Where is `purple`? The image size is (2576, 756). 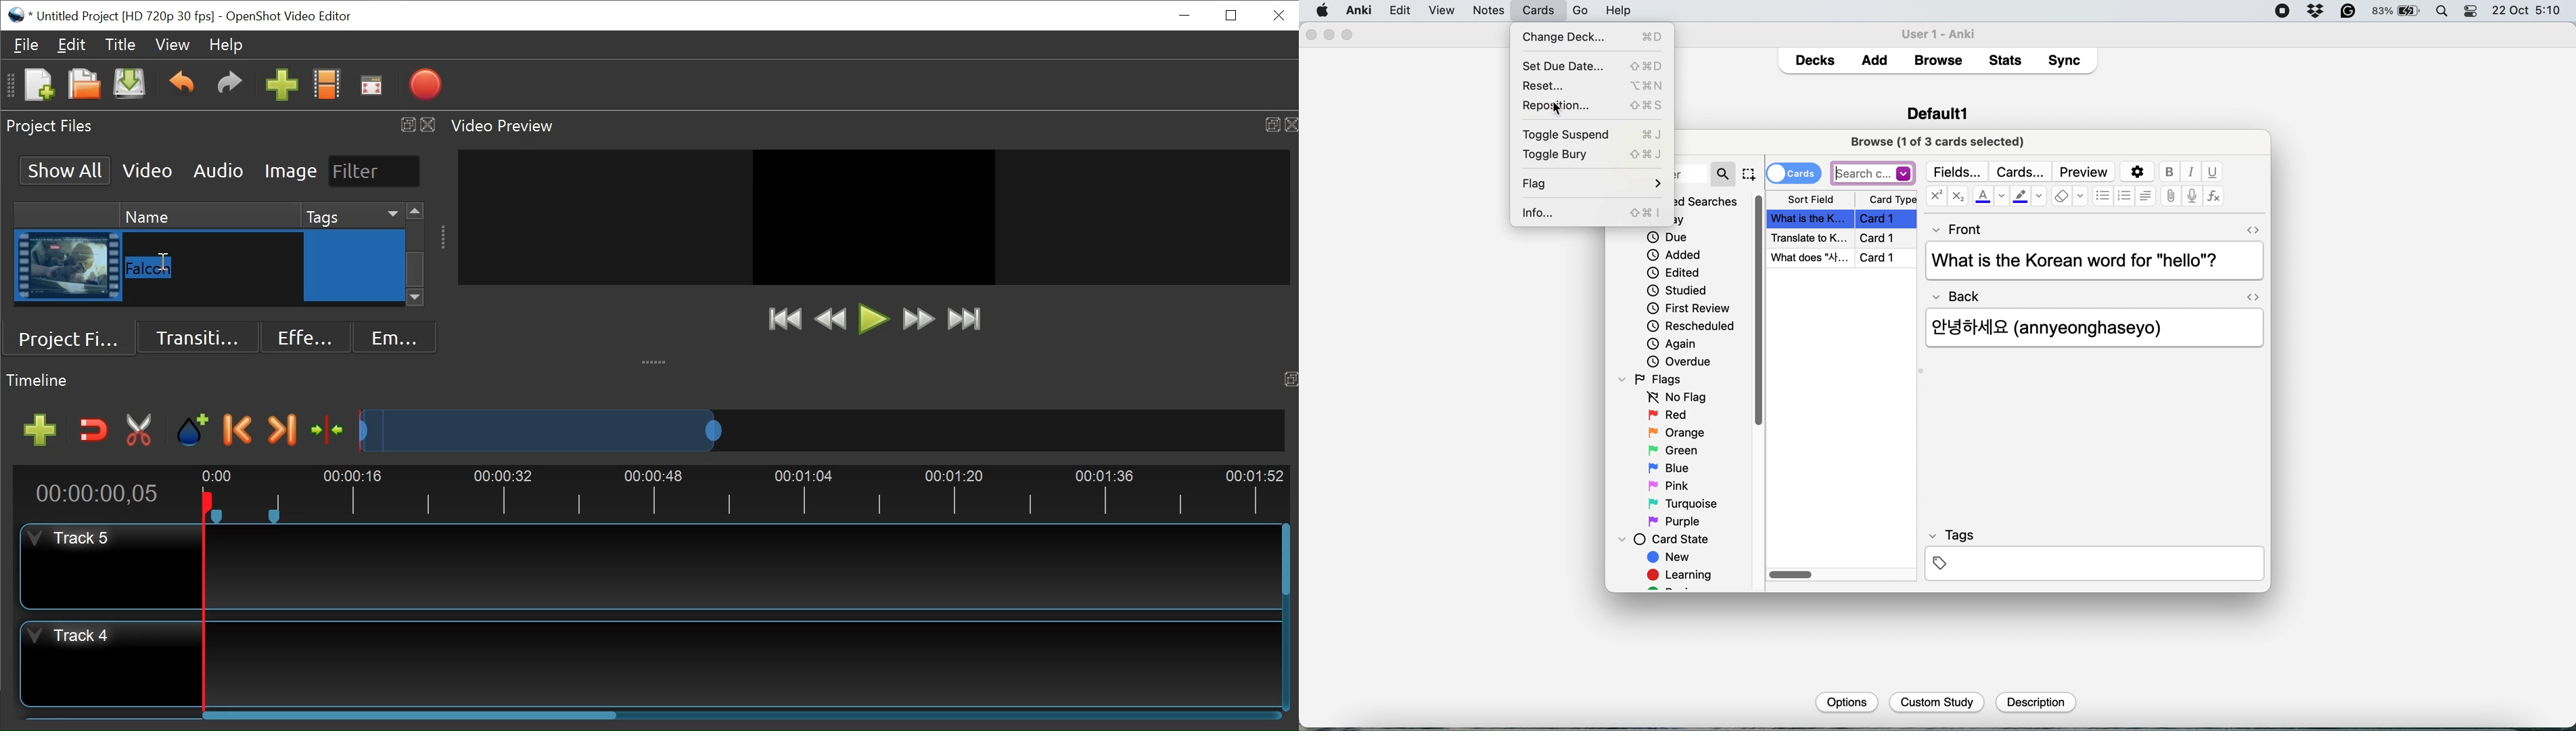 purple is located at coordinates (1676, 522).